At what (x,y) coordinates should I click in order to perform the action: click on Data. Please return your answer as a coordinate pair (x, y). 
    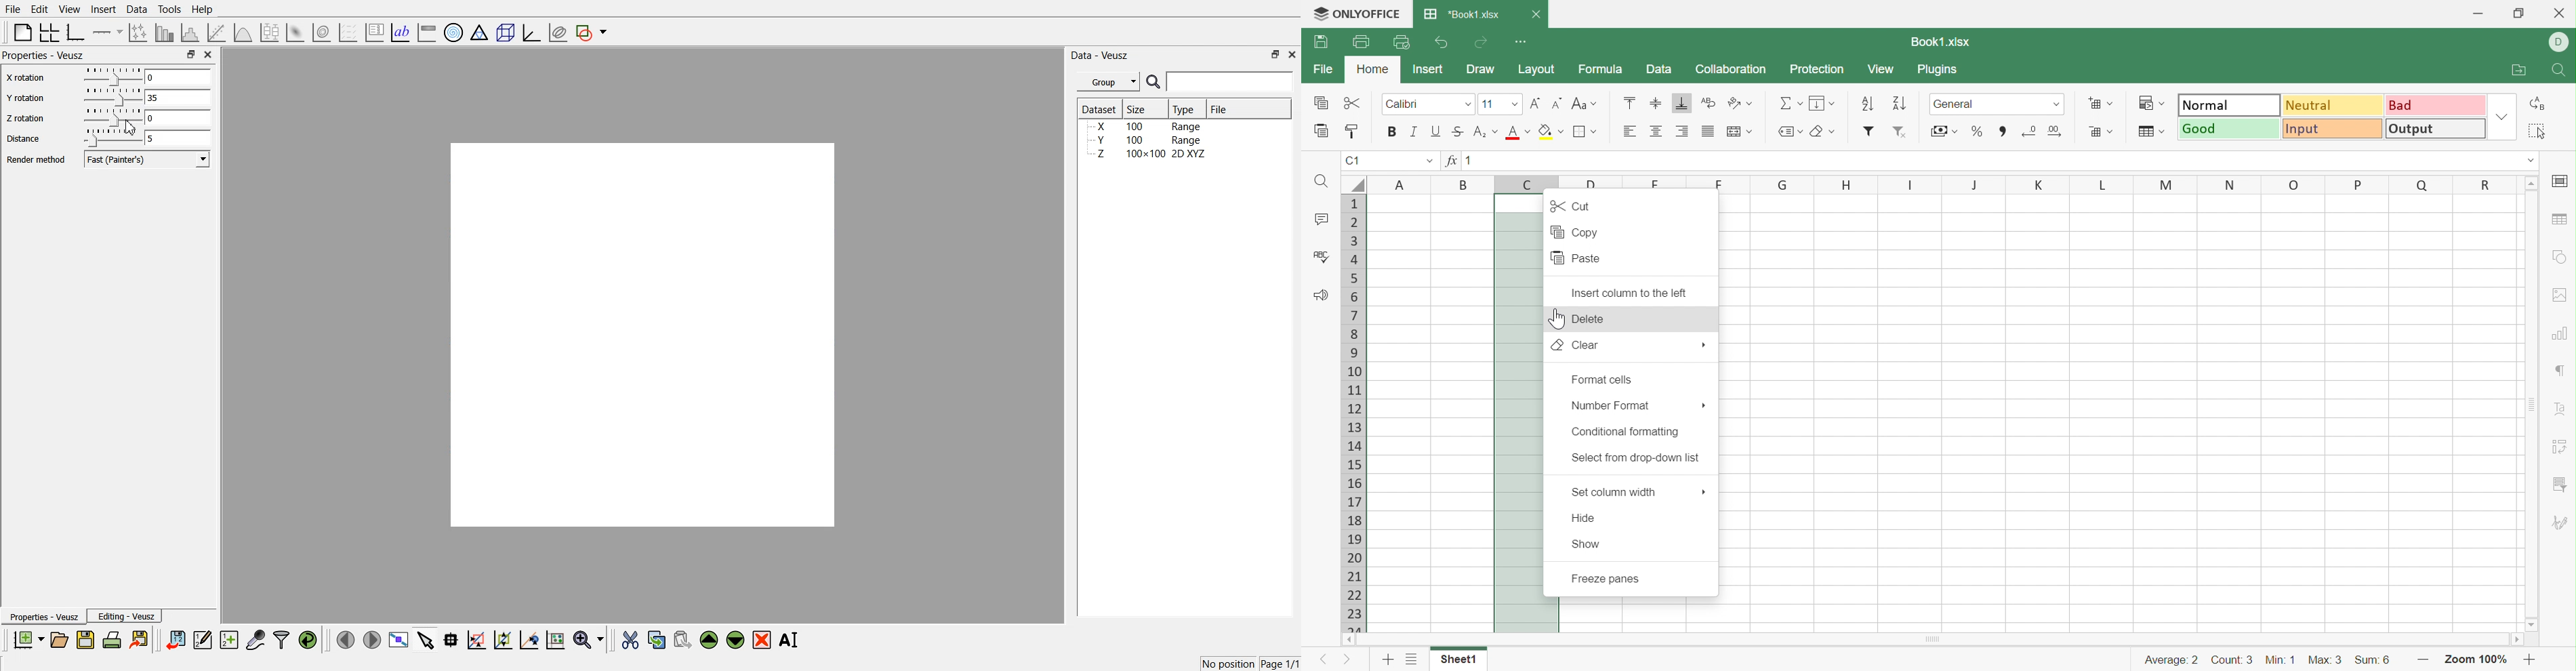
    Looking at the image, I should click on (1661, 71).